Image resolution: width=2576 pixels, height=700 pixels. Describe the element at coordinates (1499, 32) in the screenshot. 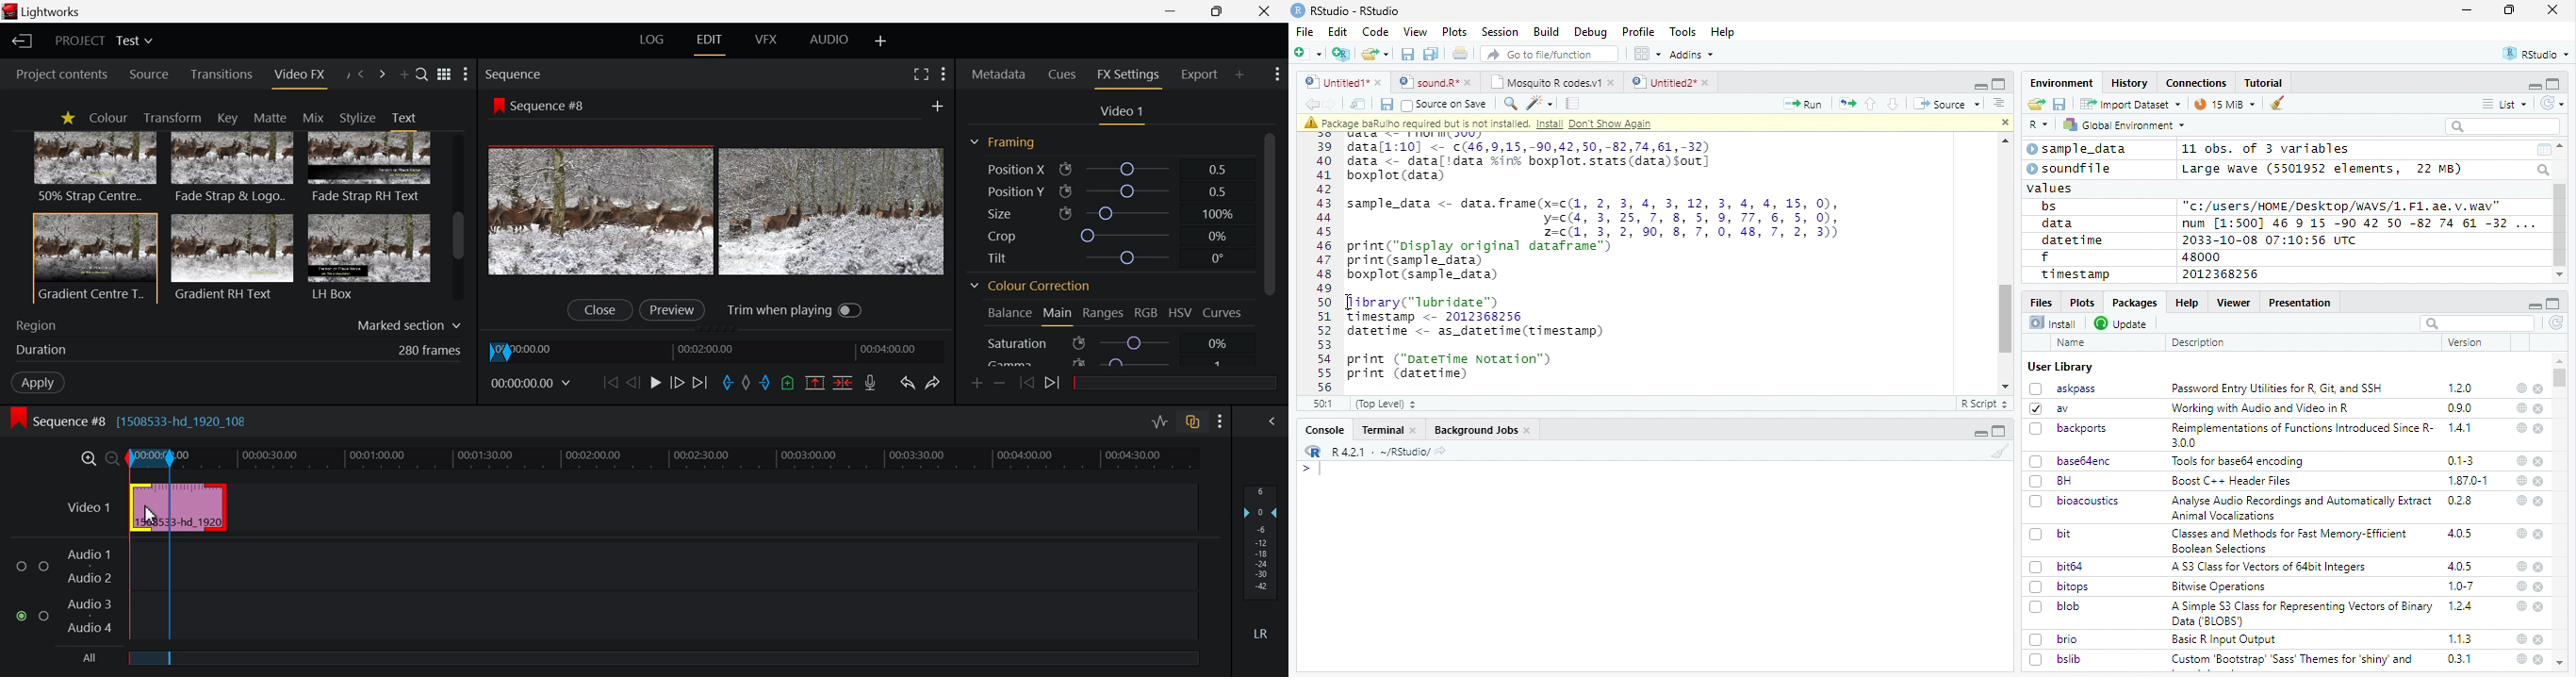

I see `Session` at that location.